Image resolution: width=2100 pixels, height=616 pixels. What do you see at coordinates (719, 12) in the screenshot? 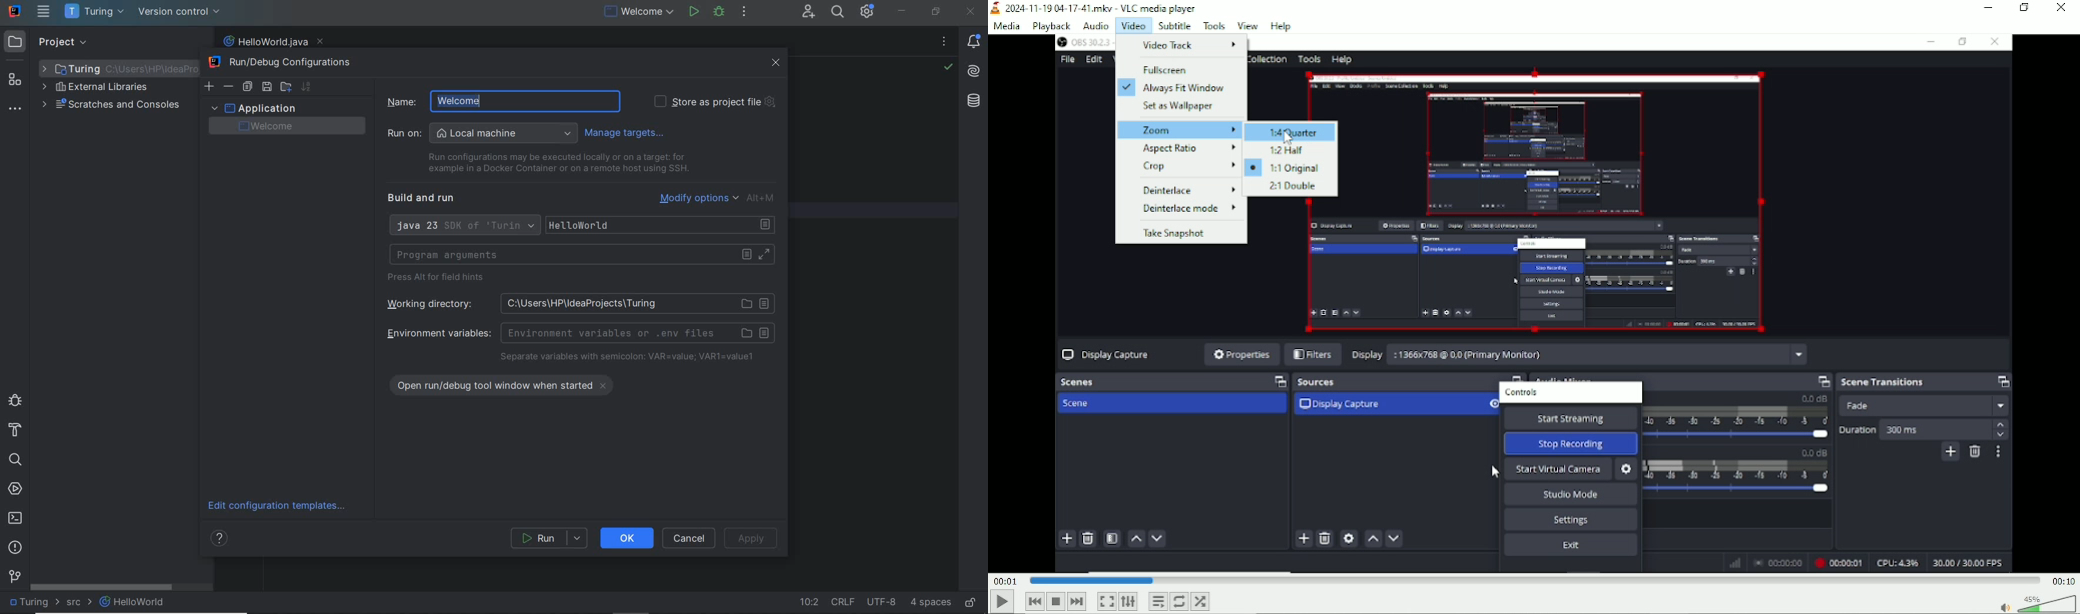
I see `debug` at bounding box center [719, 12].